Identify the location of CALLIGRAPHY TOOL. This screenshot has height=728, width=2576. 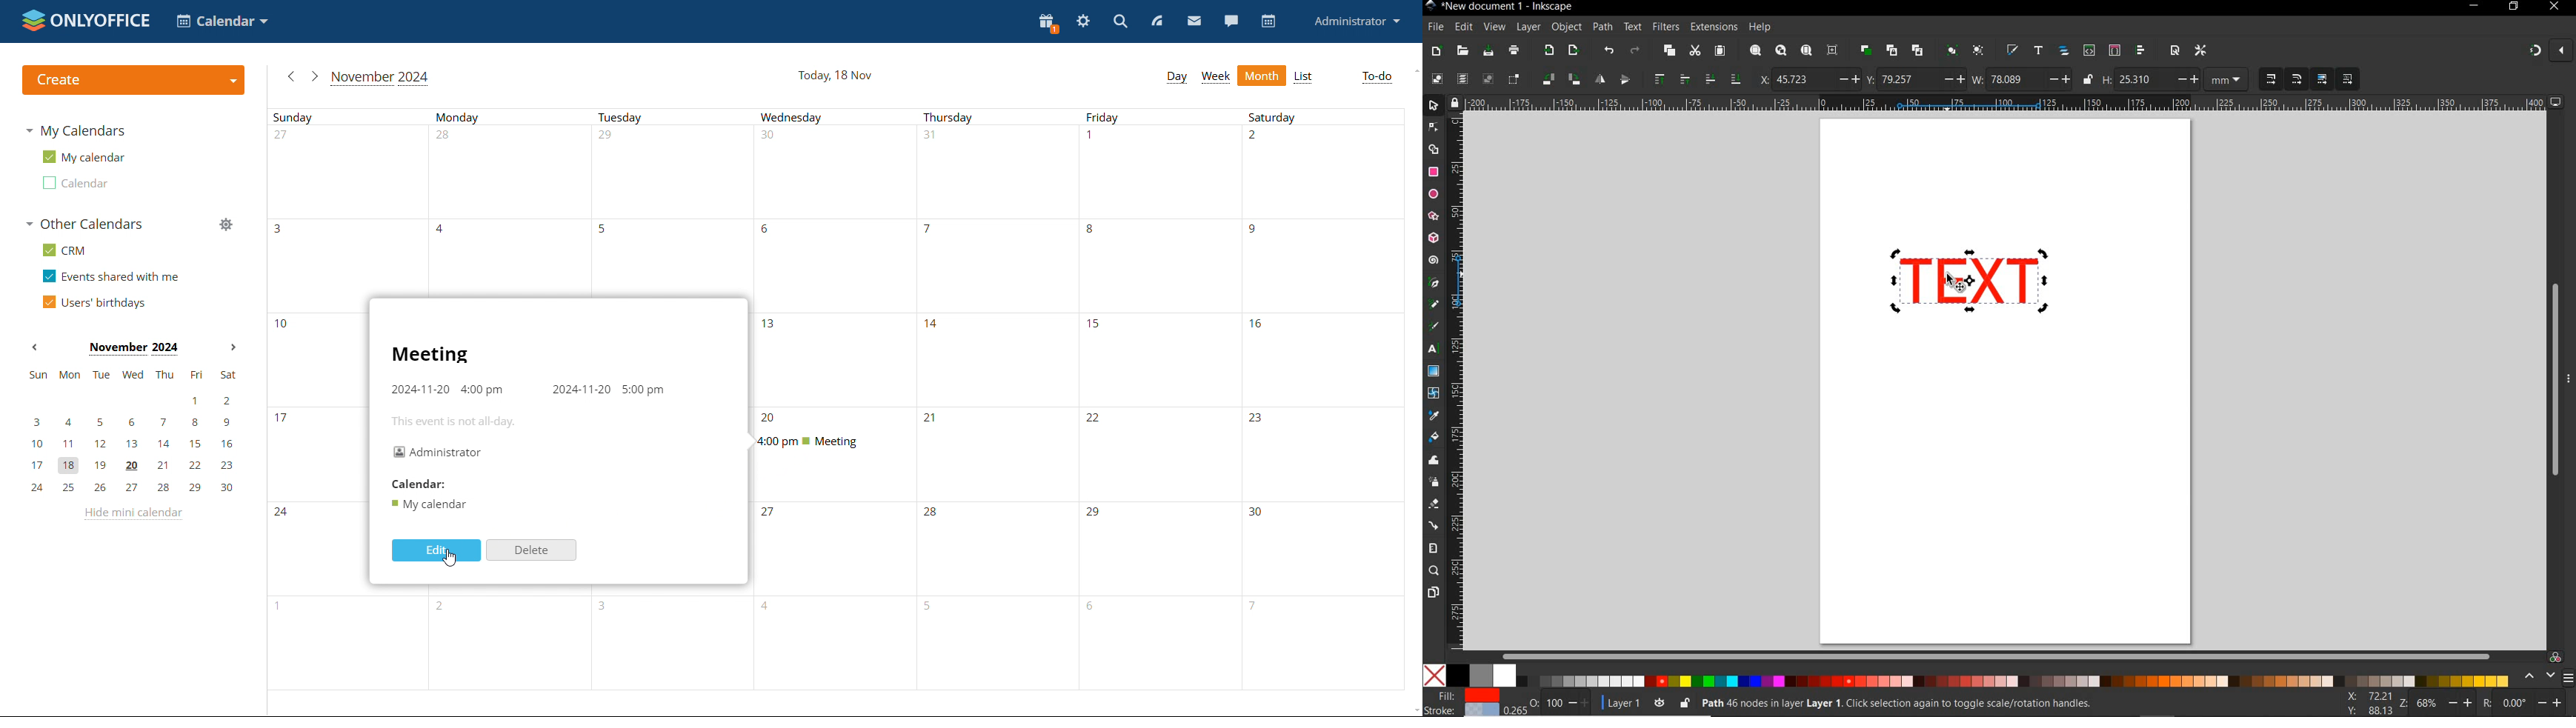
(1436, 328).